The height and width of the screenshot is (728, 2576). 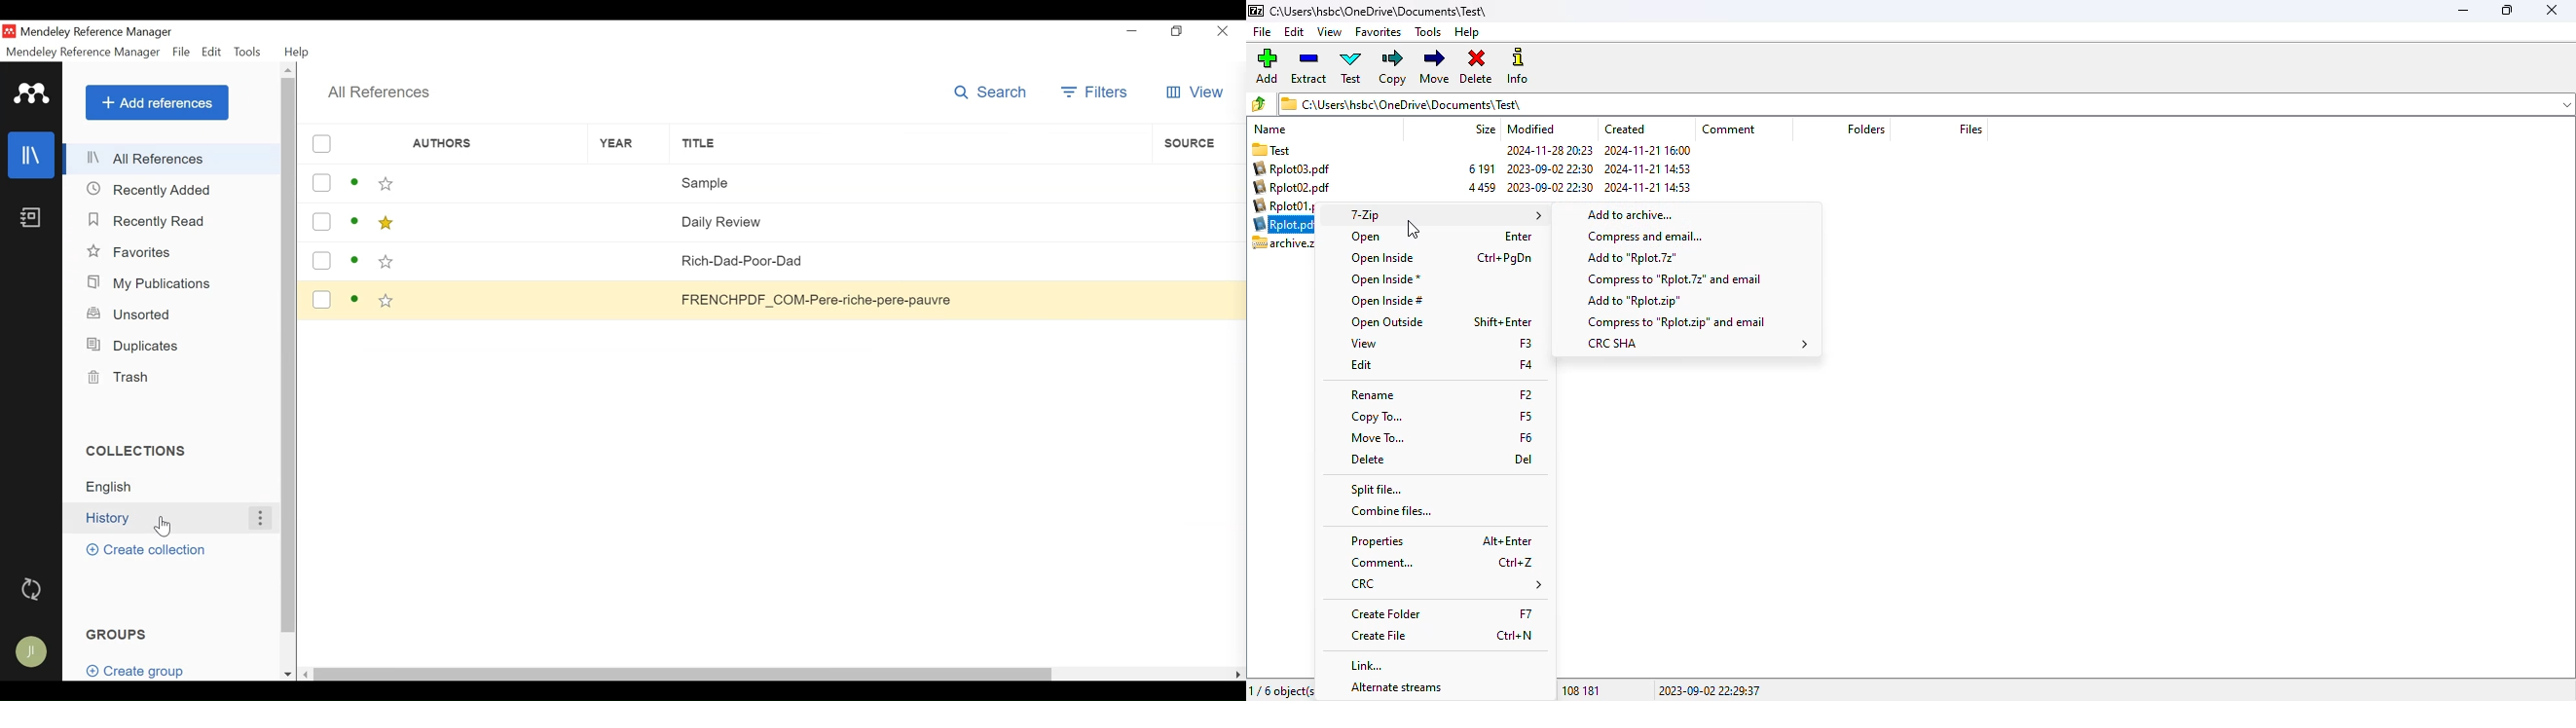 I want to click on Cursor, so click(x=166, y=526).